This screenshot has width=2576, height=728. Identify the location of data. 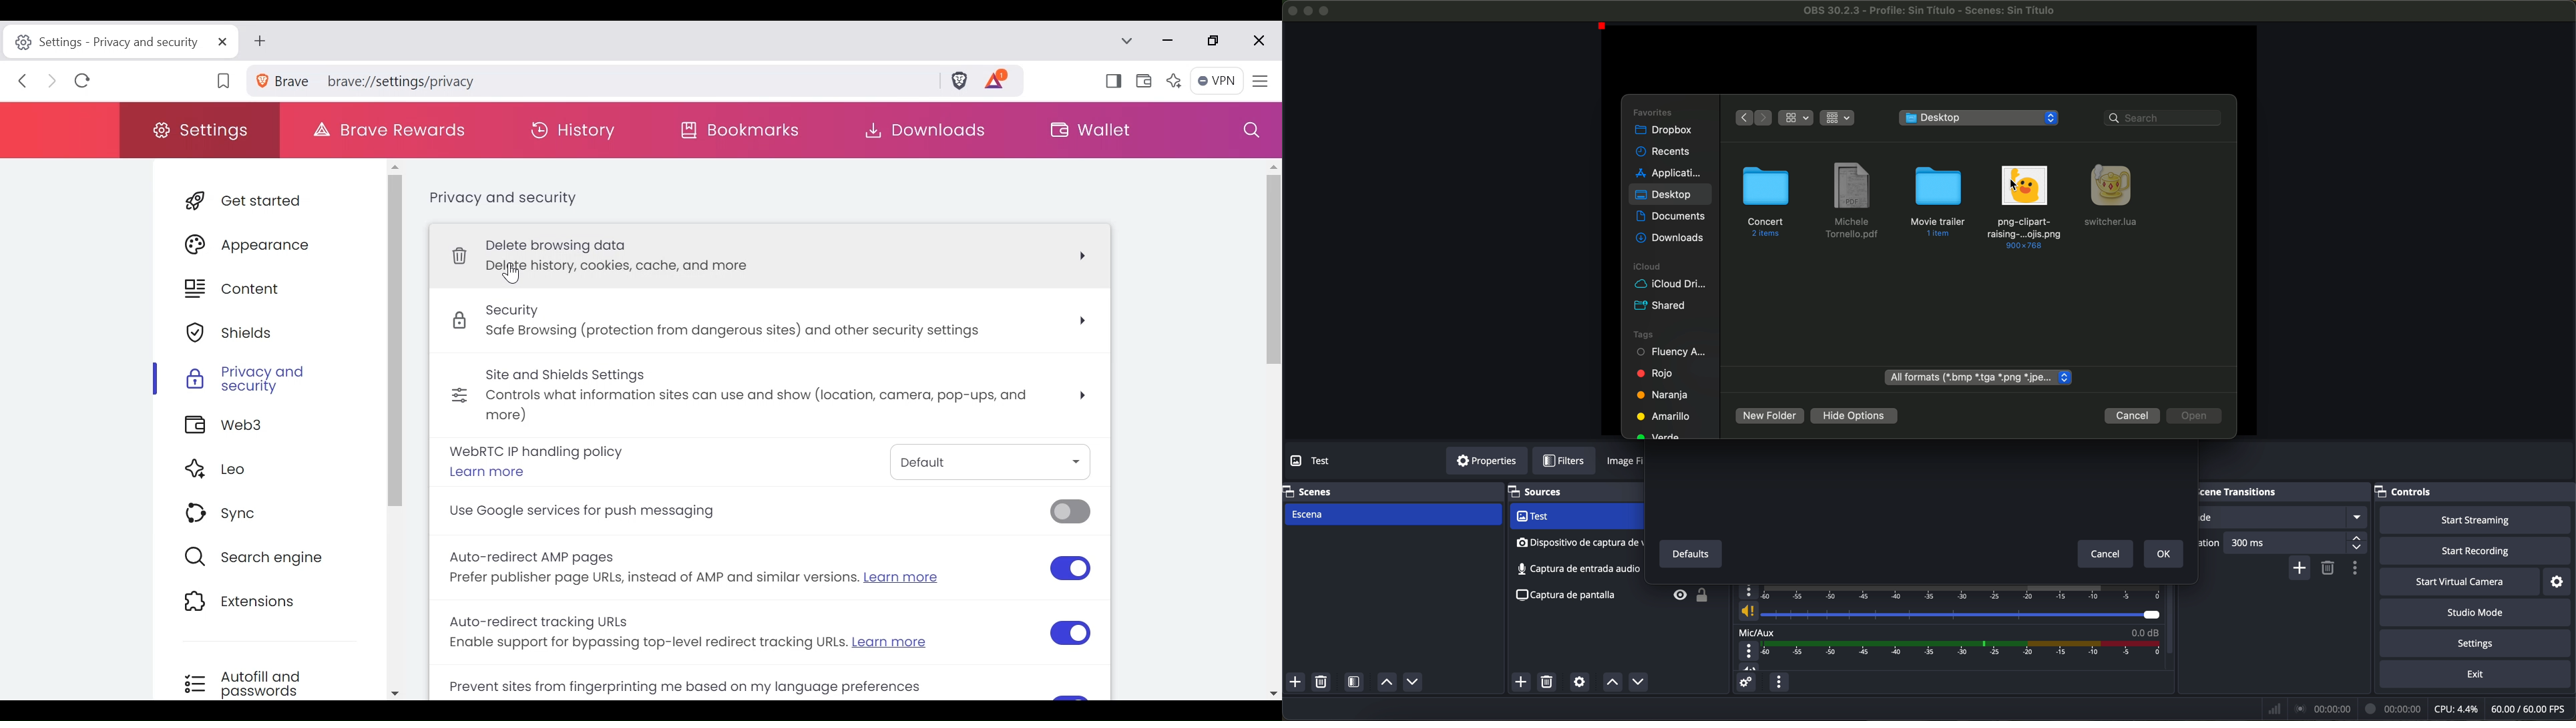
(2419, 709).